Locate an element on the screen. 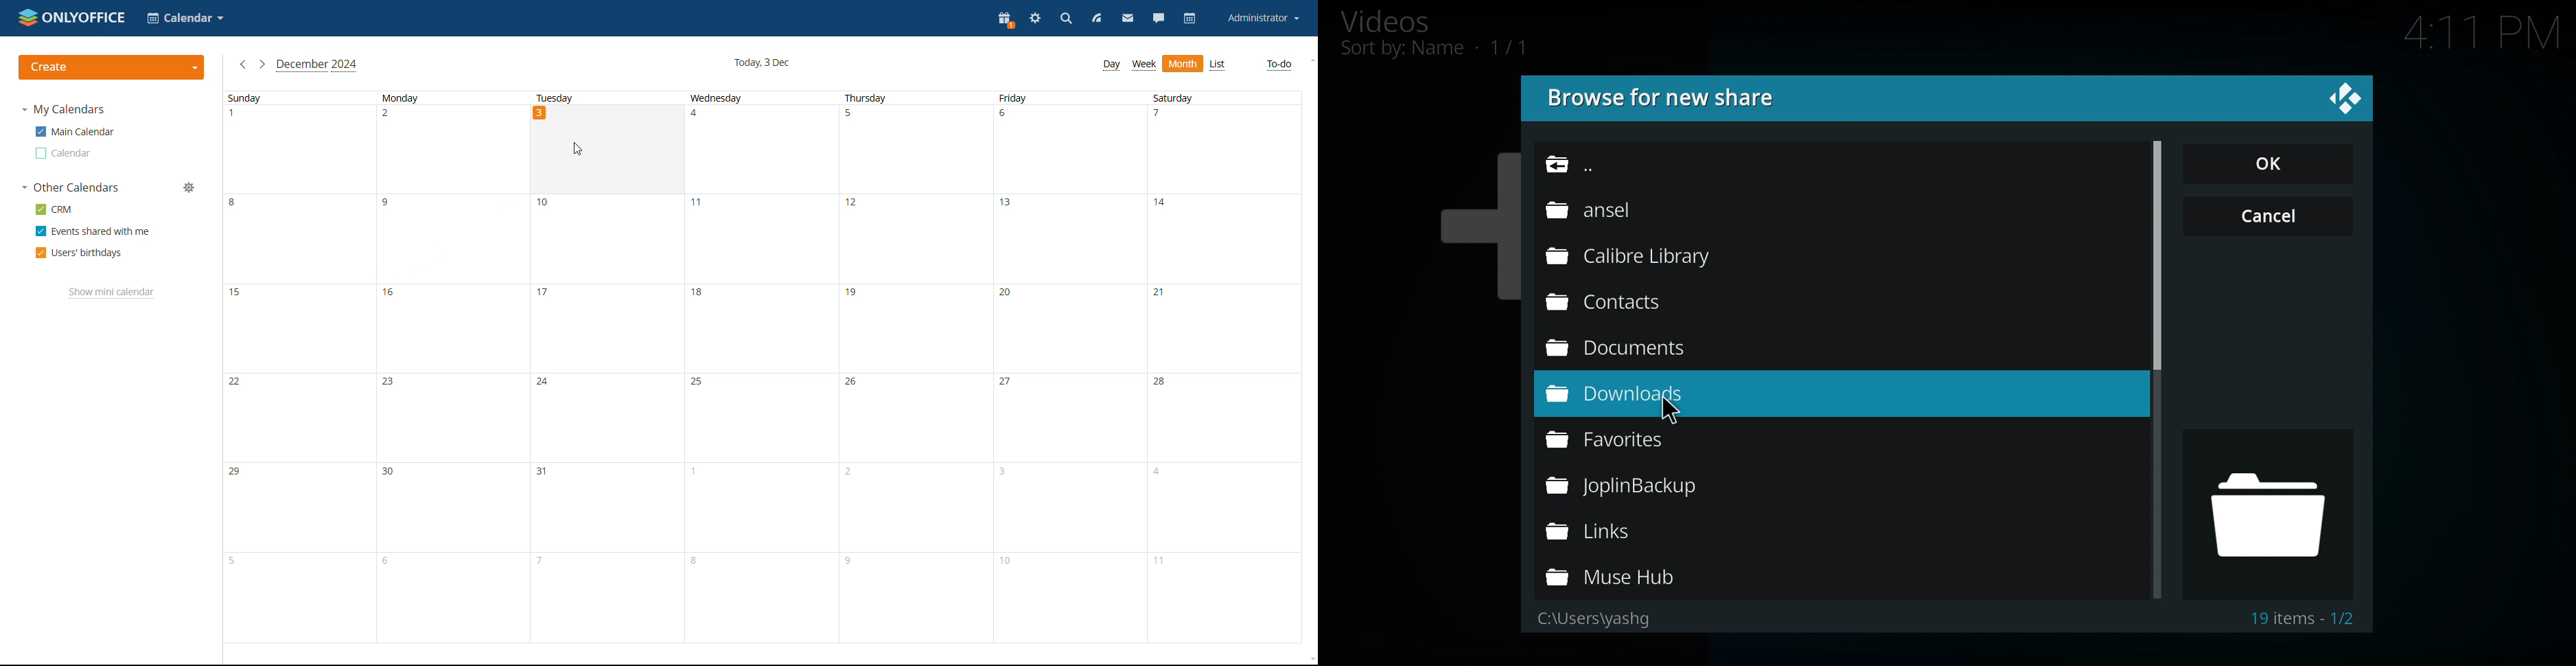 Image resolution: width=2576 pixels, height=672 pixels. day view is located at coordinates (1111, 65).